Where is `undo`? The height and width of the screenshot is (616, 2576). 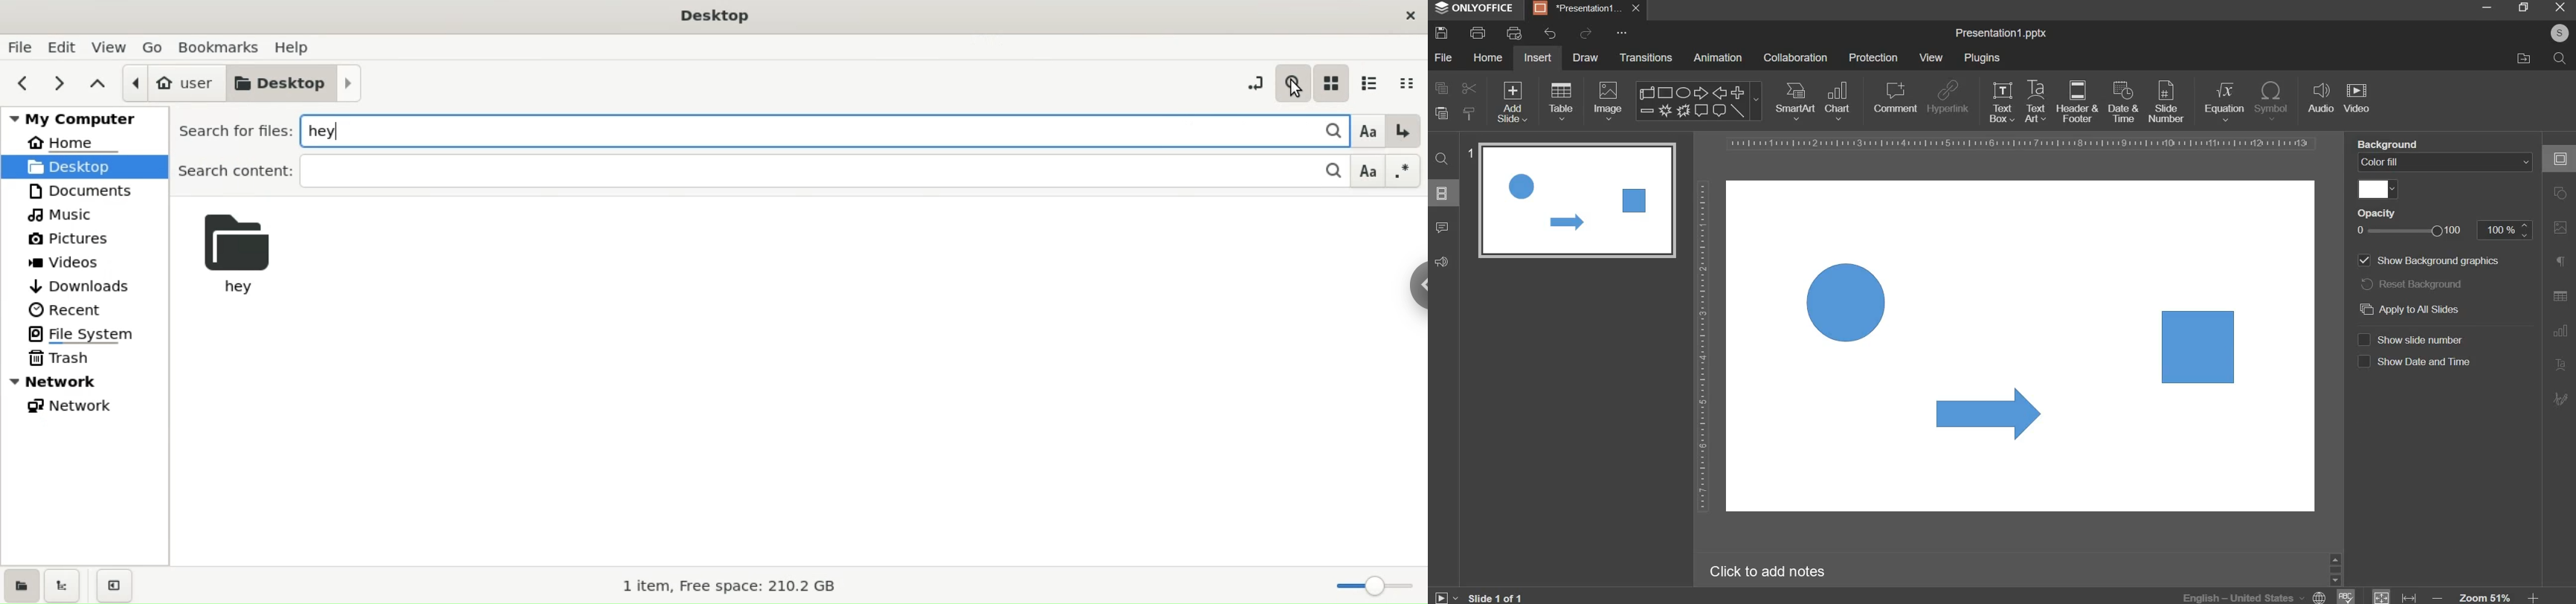 undo is located at coordinates (1550, 34).